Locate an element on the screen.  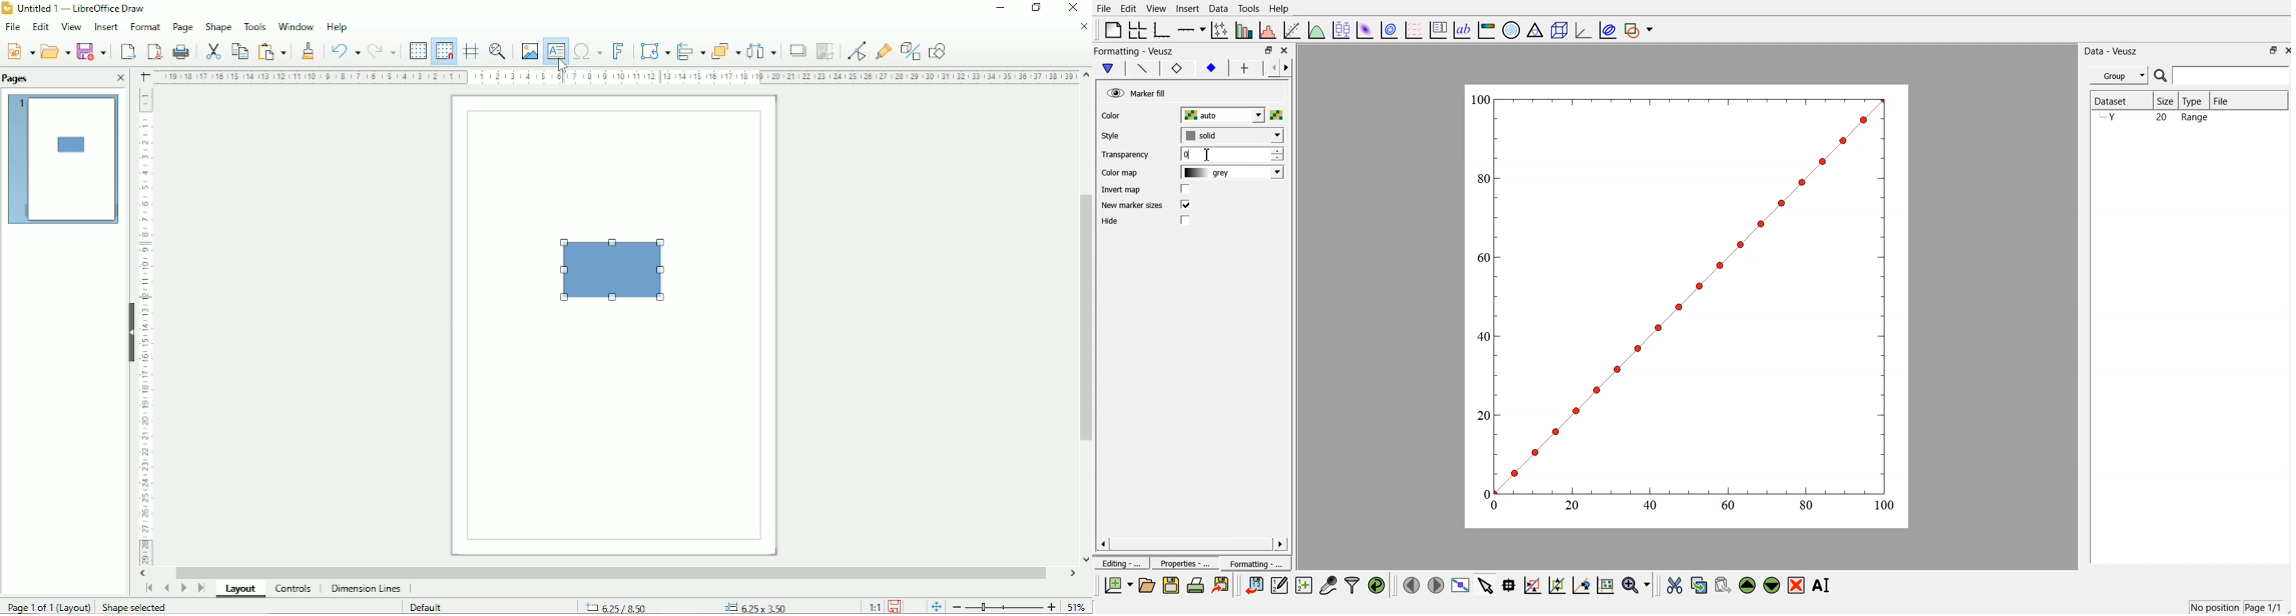
New document is located at coordinates (1119, 585).